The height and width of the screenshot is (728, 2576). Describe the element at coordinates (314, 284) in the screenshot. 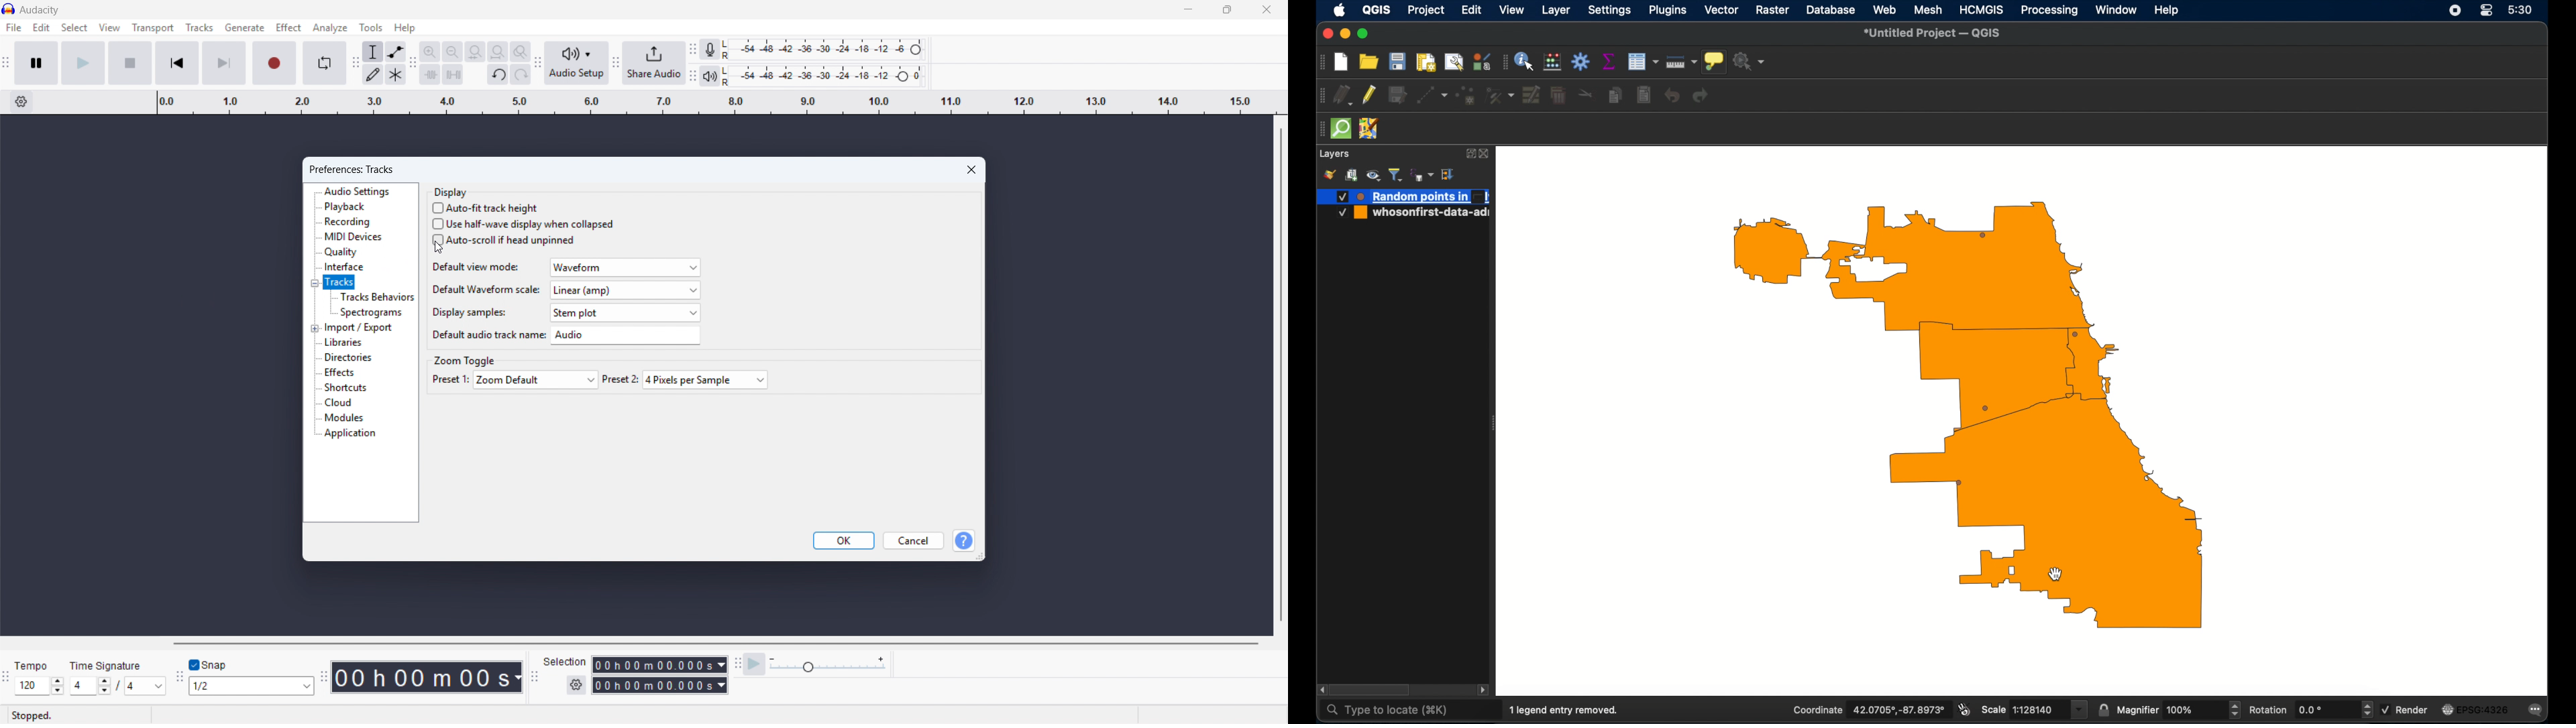

I see `collapse` at that location.